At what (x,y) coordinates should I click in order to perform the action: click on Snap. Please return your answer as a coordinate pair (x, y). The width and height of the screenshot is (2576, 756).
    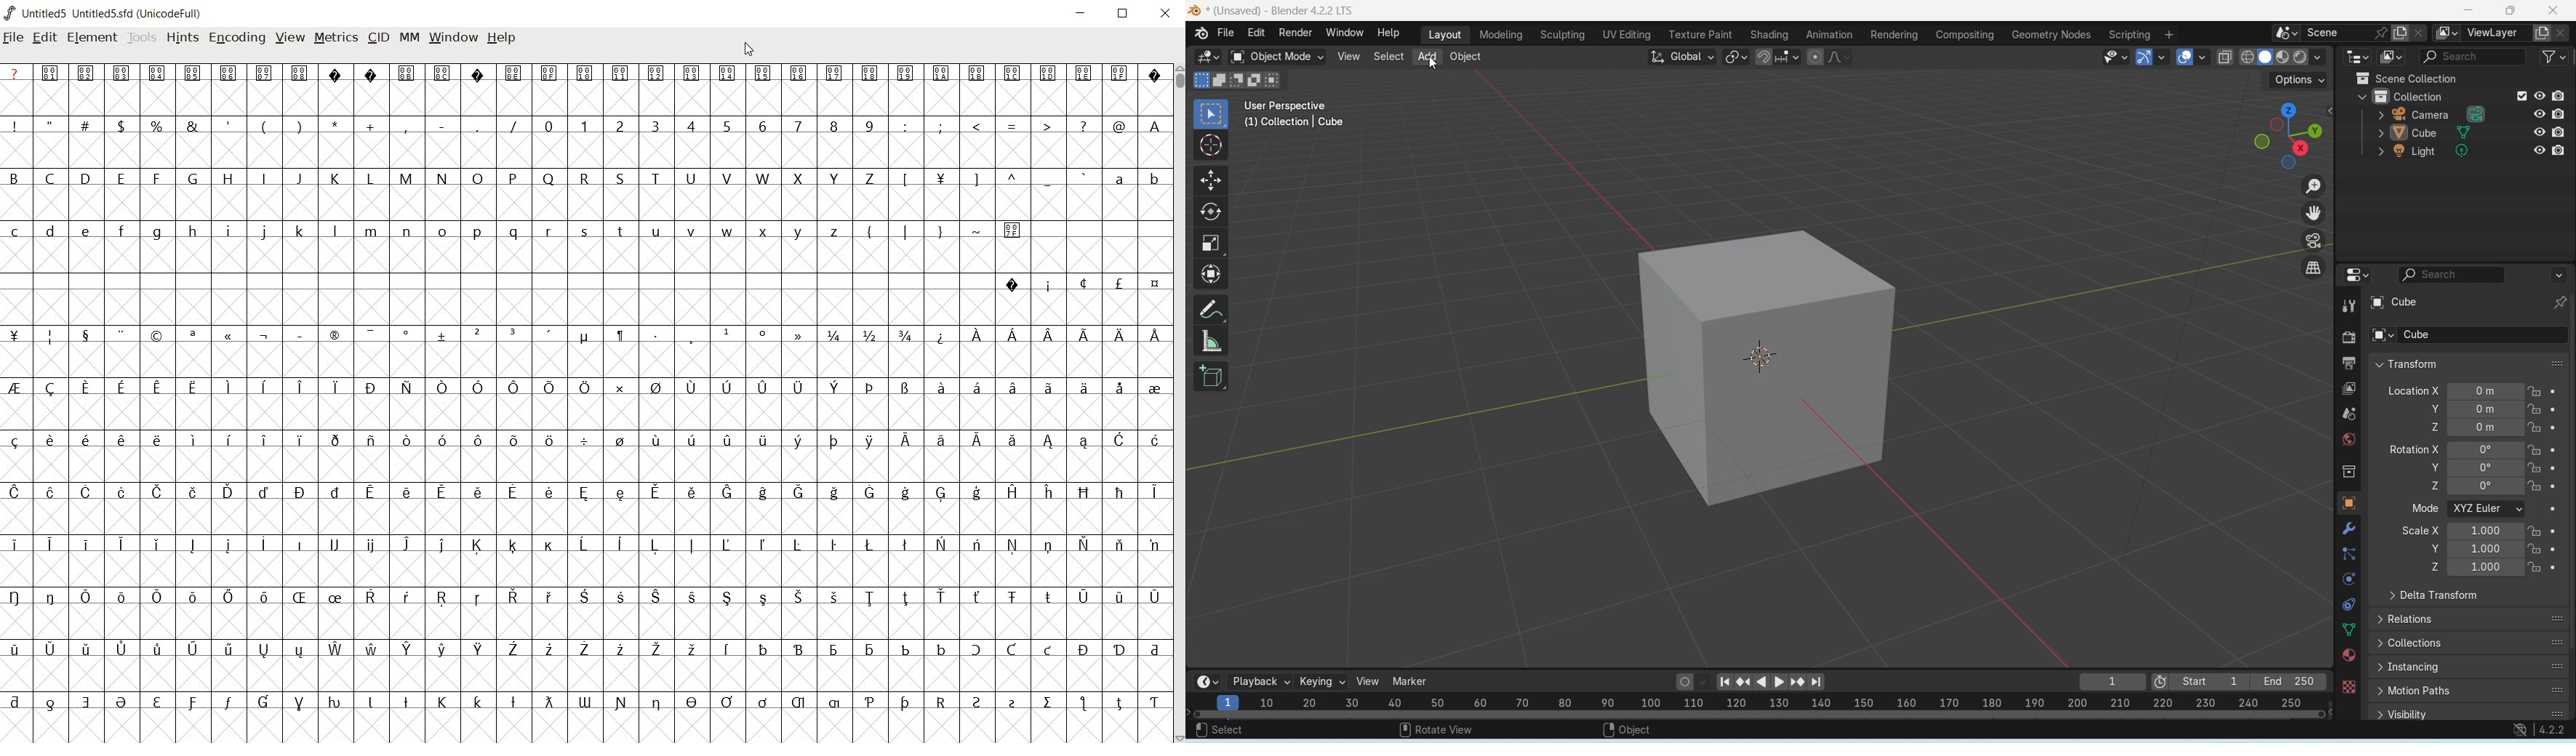
    Looking at the image, I should click on (1764, 57).